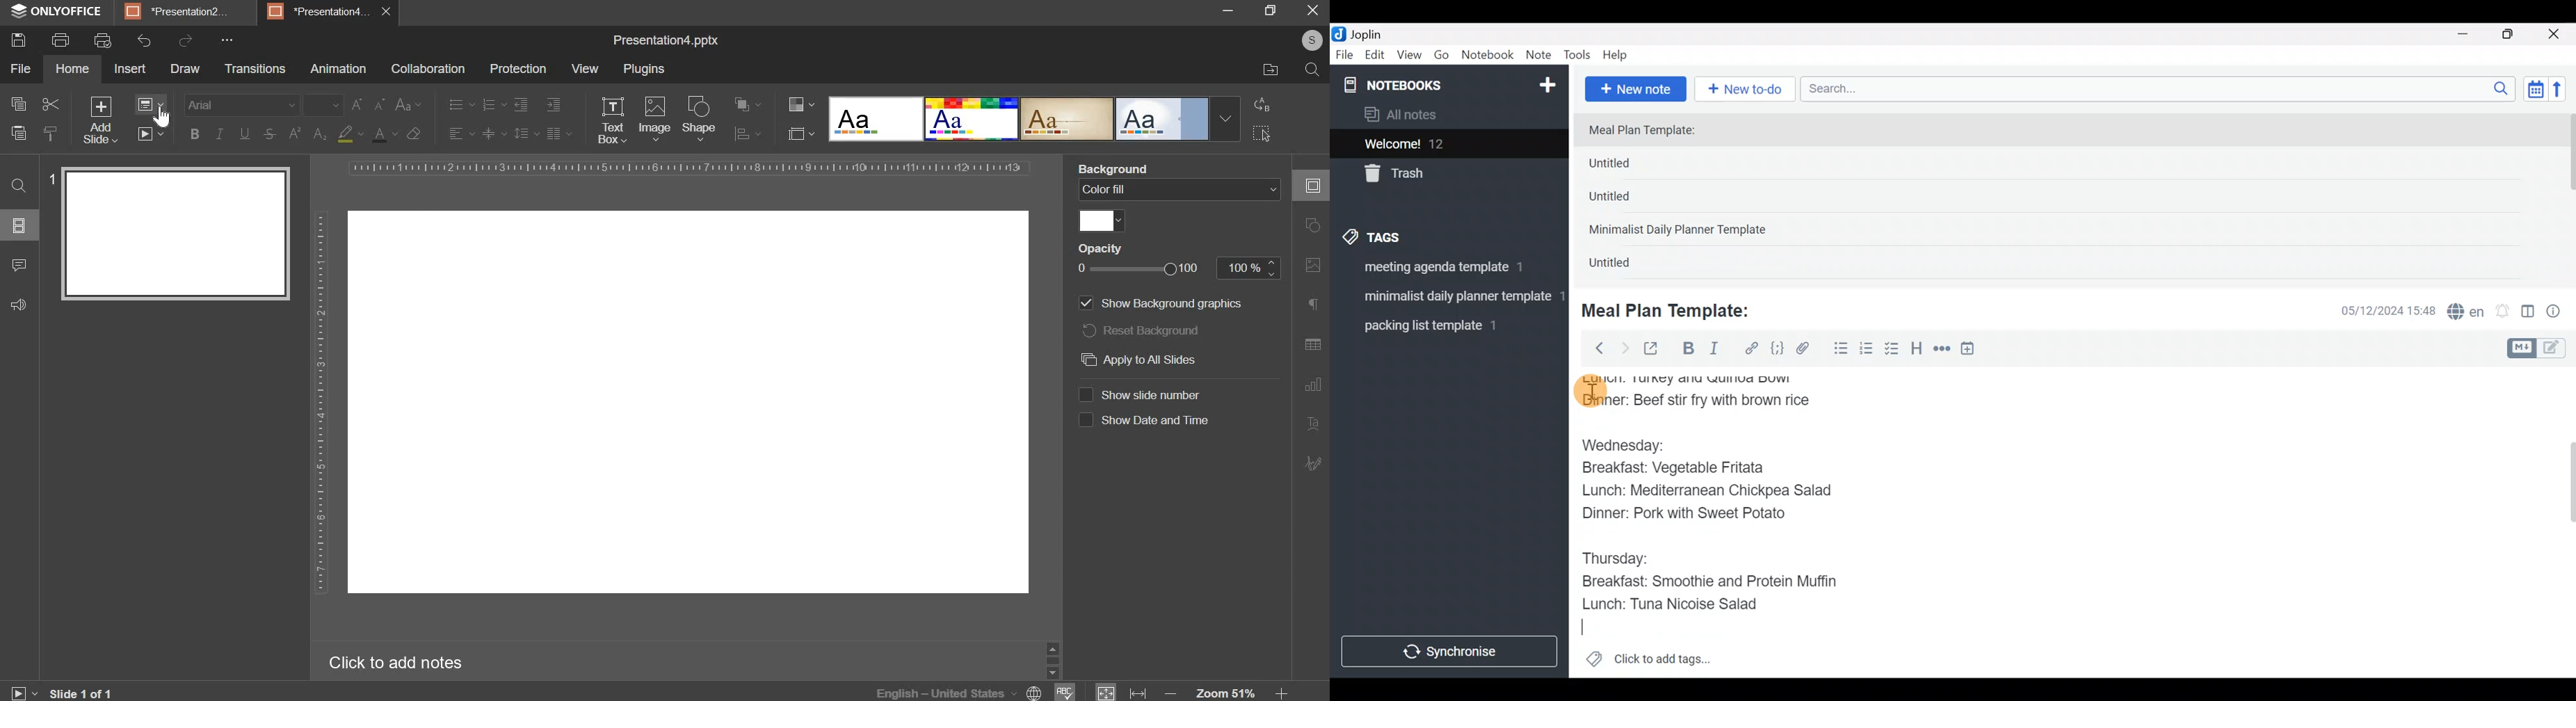 The width and height of the screenshot is (2576, 728). What do you see at coordinates (643, 68) in the screenshot?
I see `plugins` at bounding box center [643, 68].